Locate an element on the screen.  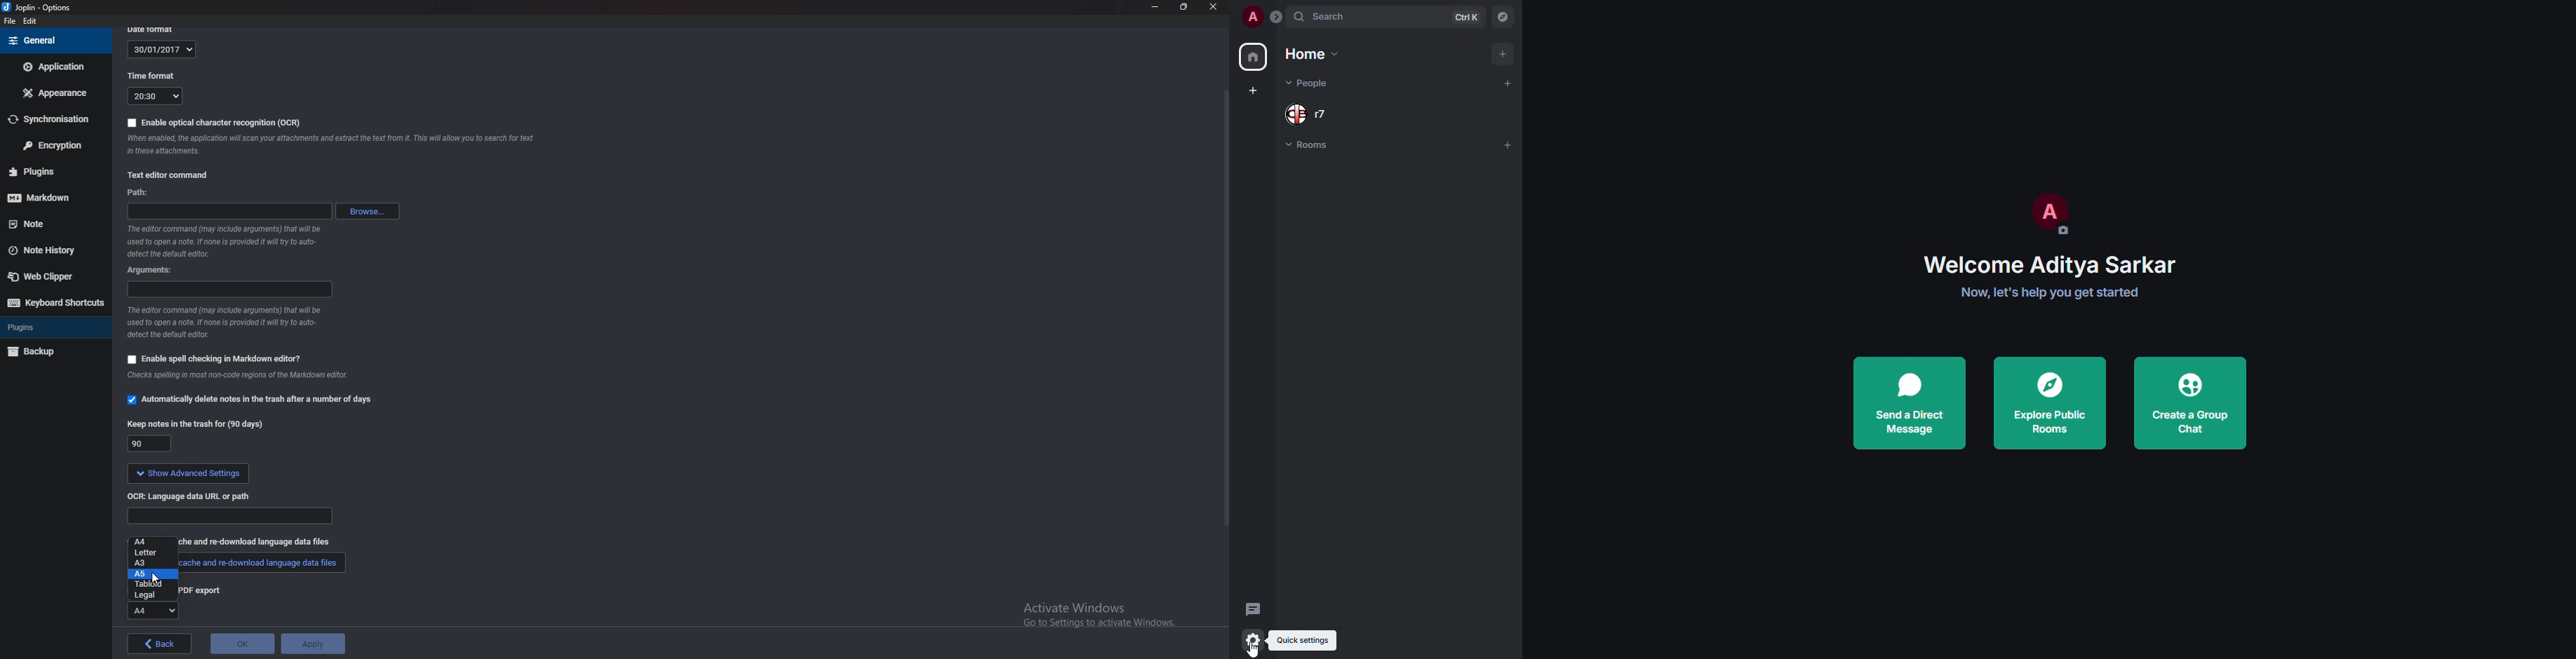
path is located at coordinates (143, 193).